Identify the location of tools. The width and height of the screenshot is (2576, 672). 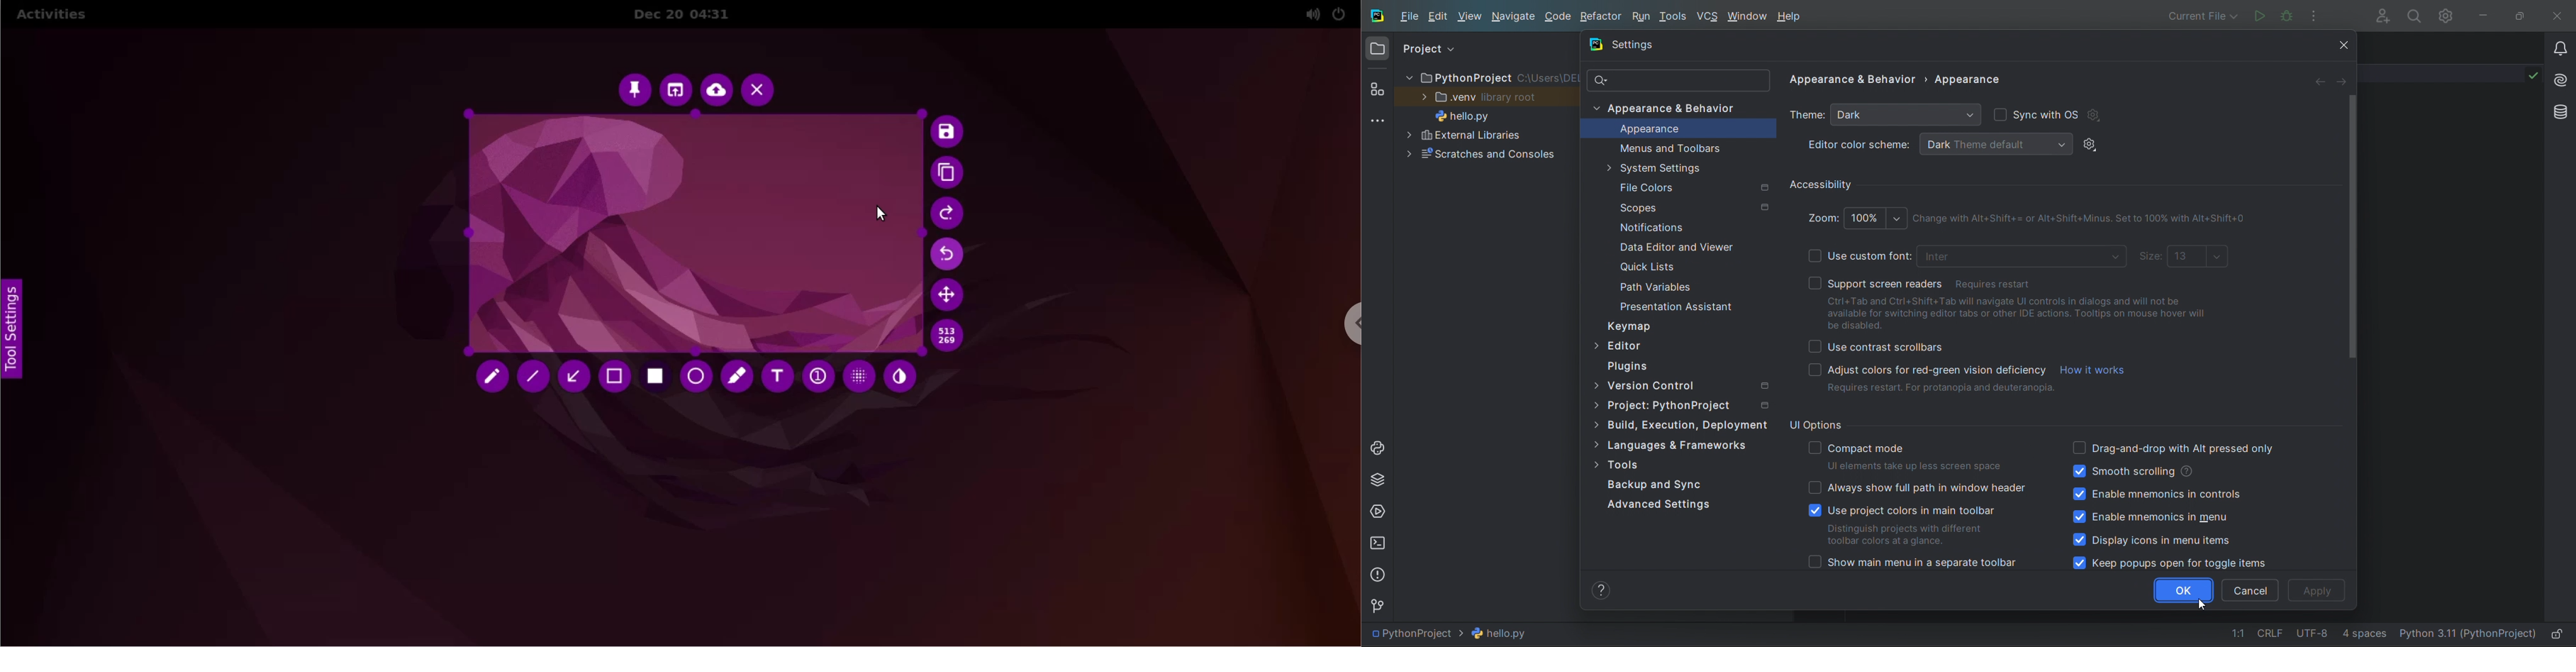
(1680, 465).